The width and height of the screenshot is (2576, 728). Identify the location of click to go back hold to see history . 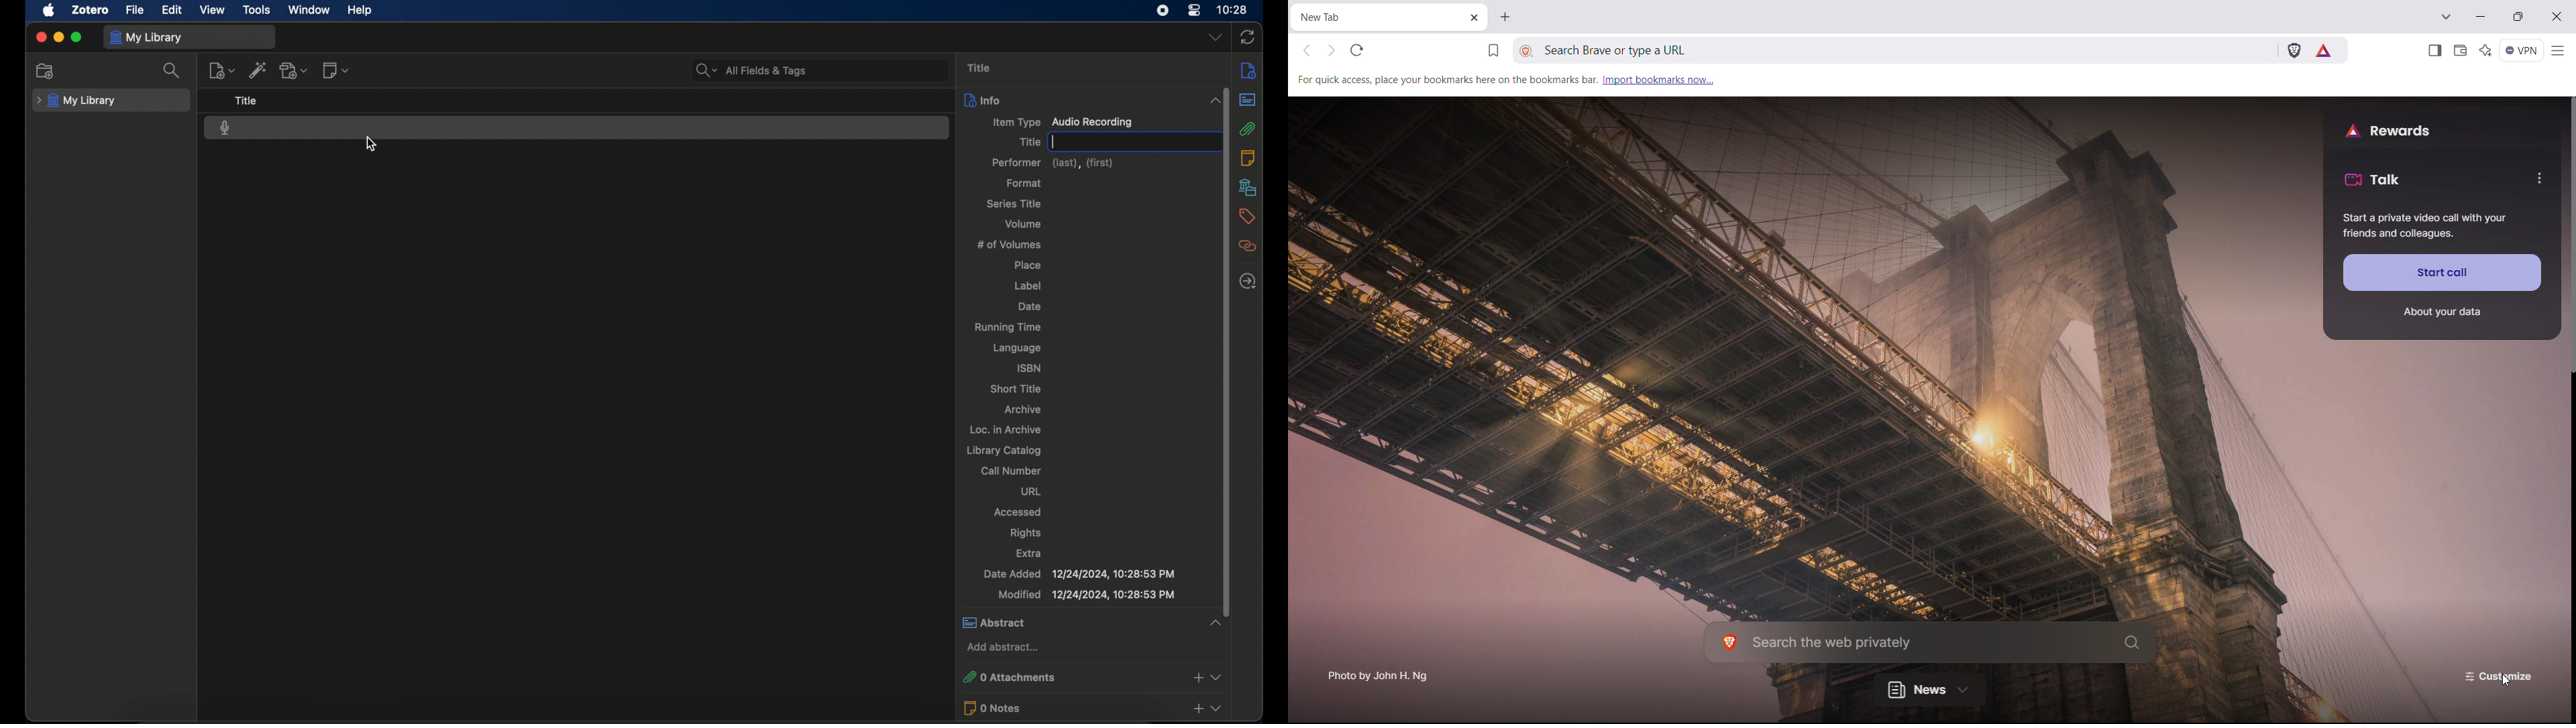
(1307, 51).